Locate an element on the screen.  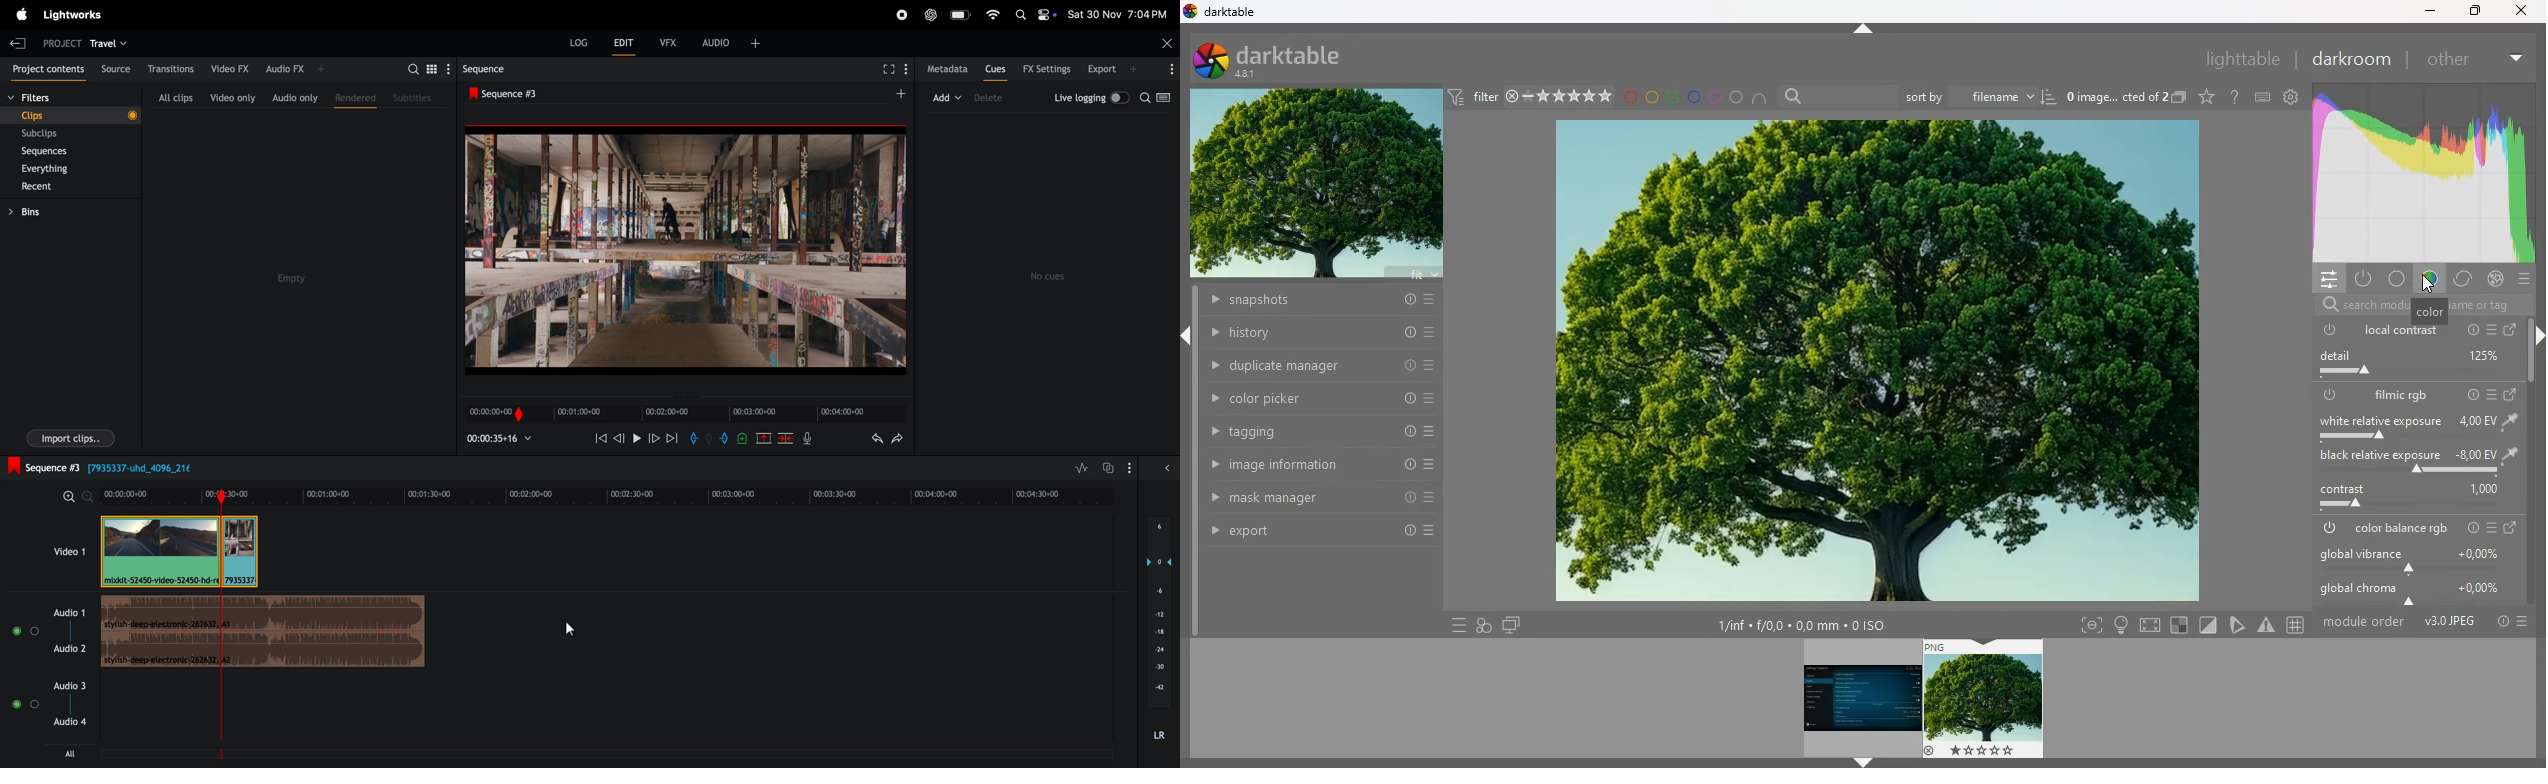
options is located at coordinates (1133, 468).